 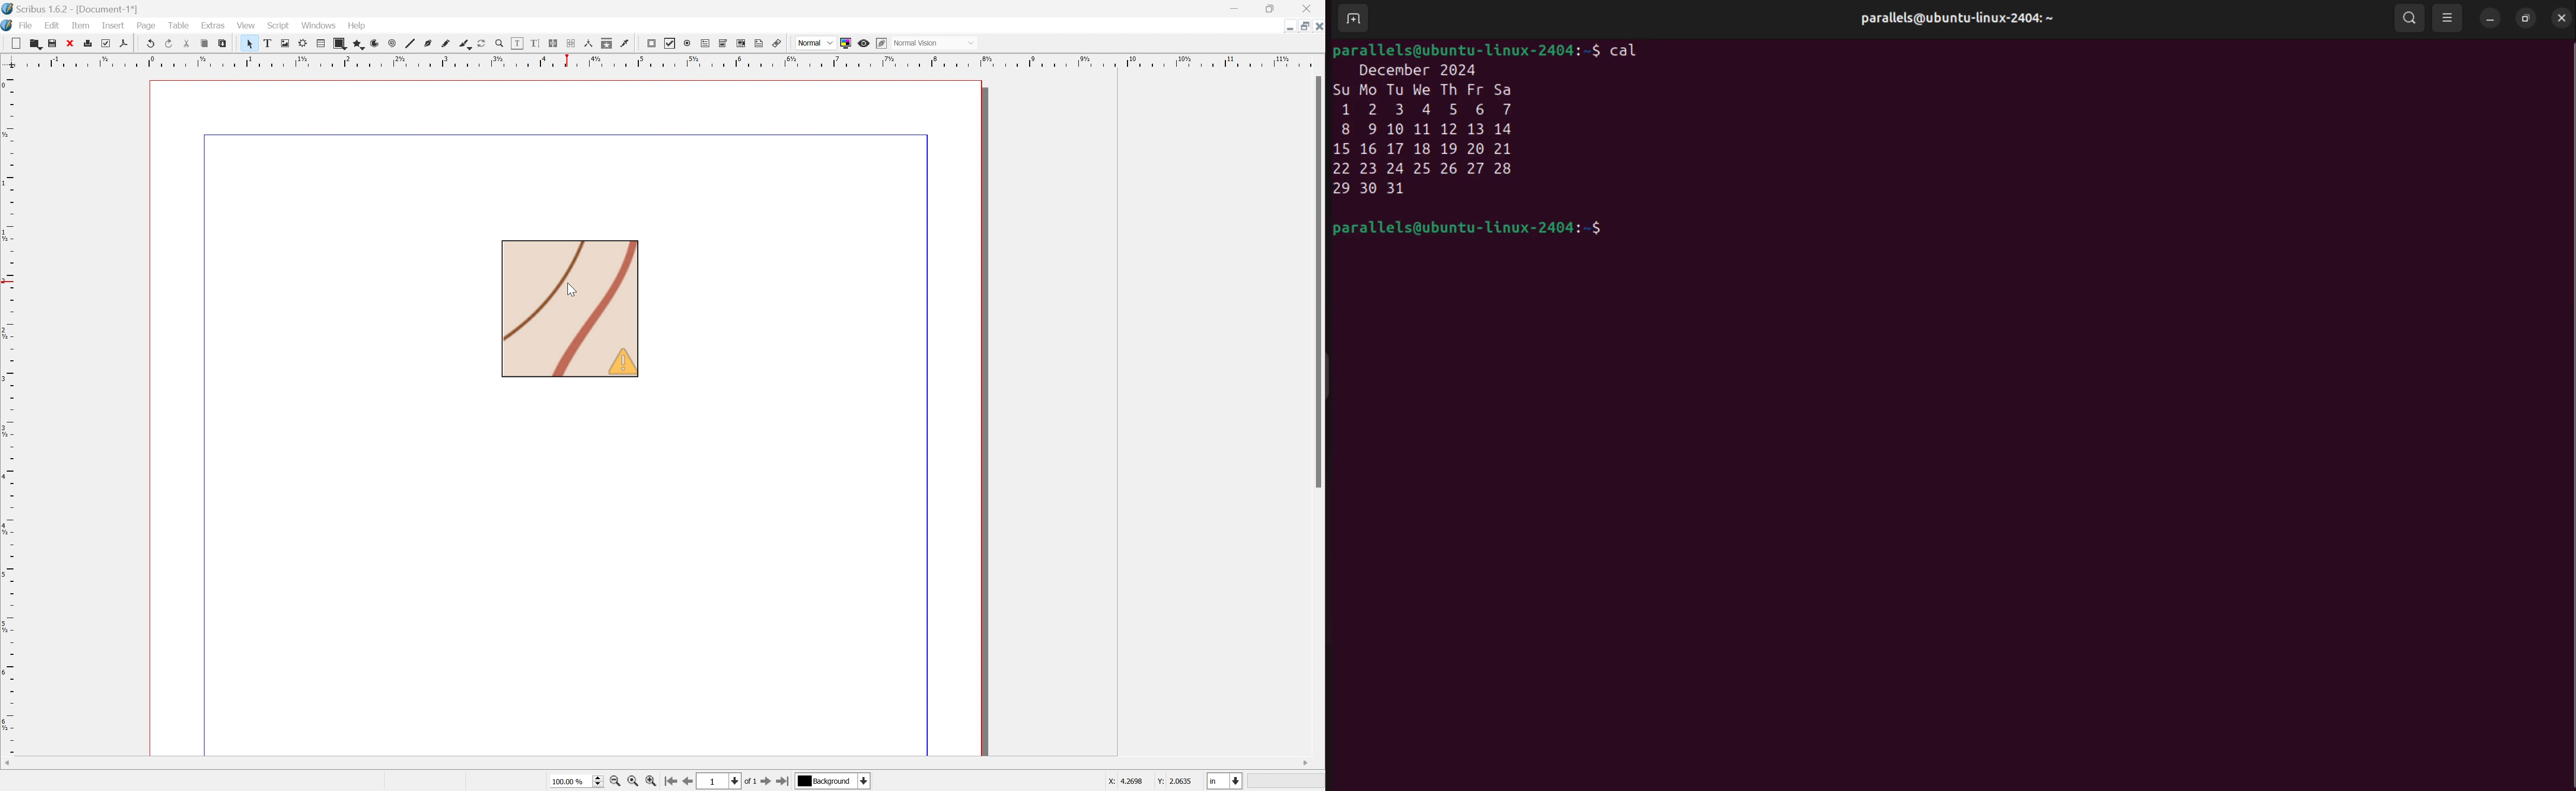 What do you see at coordinates (760, 43) in the screenshot?
I see `Text annotation` at bounding box center [760, 43].